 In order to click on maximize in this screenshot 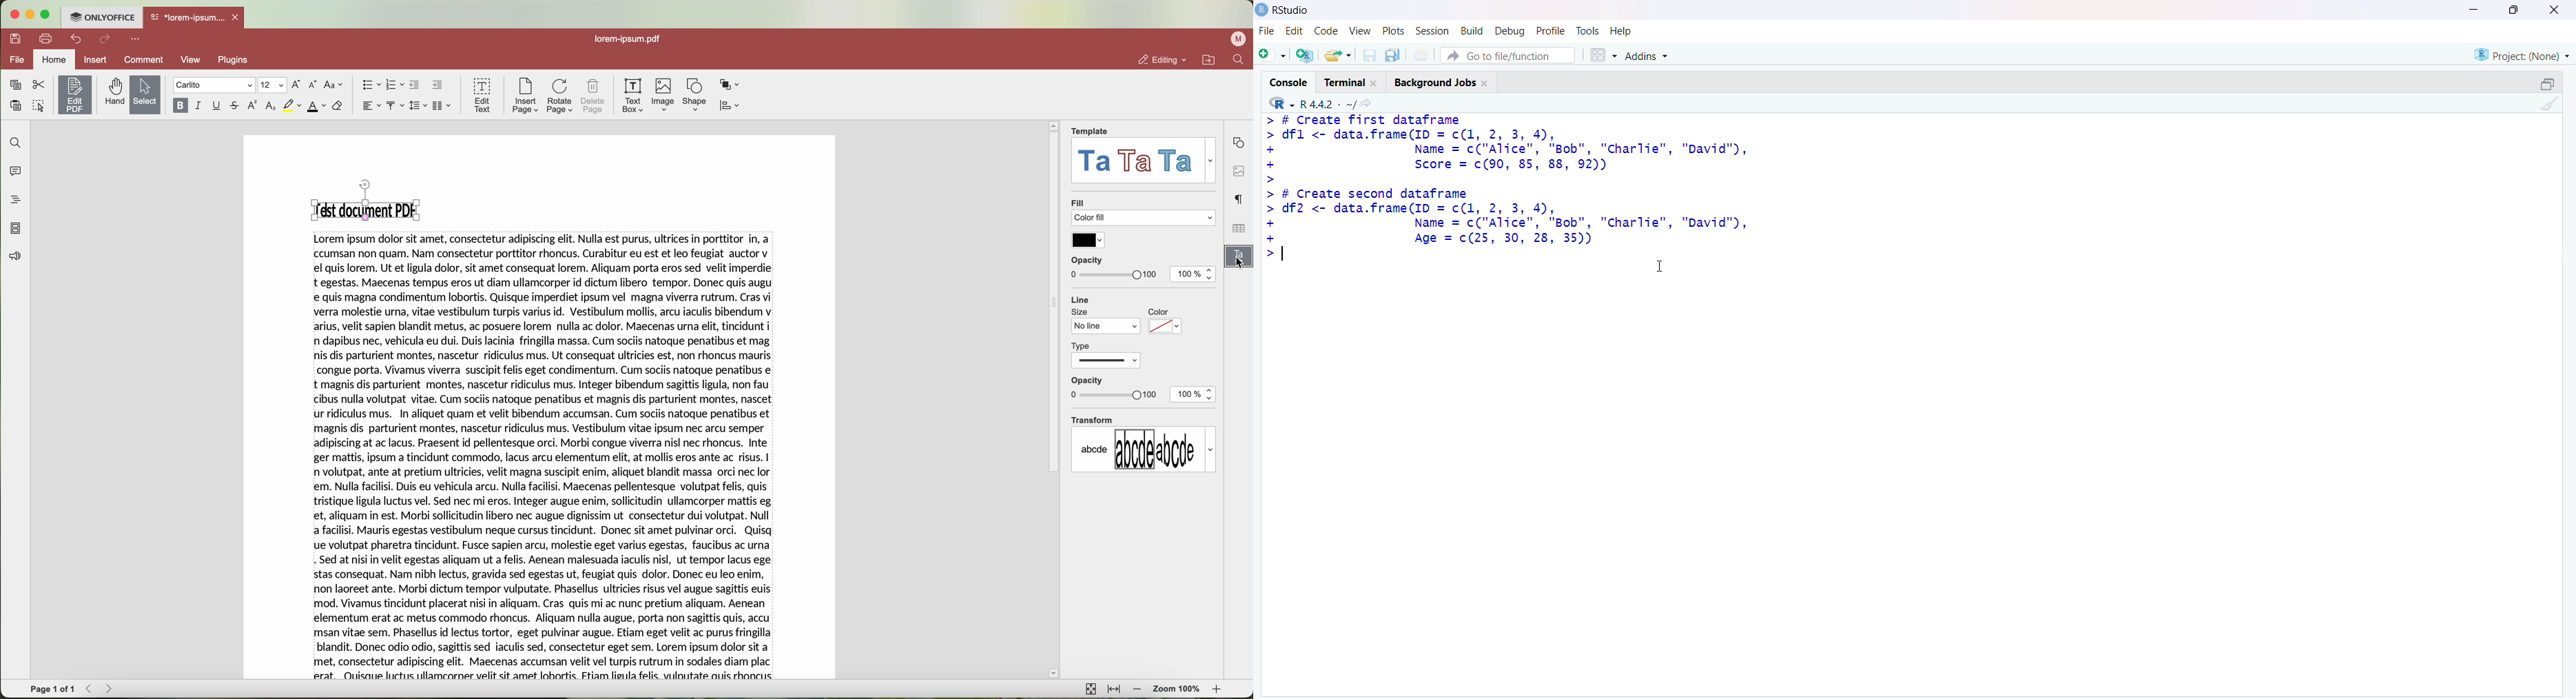, I will do `click(2515, 10)`.